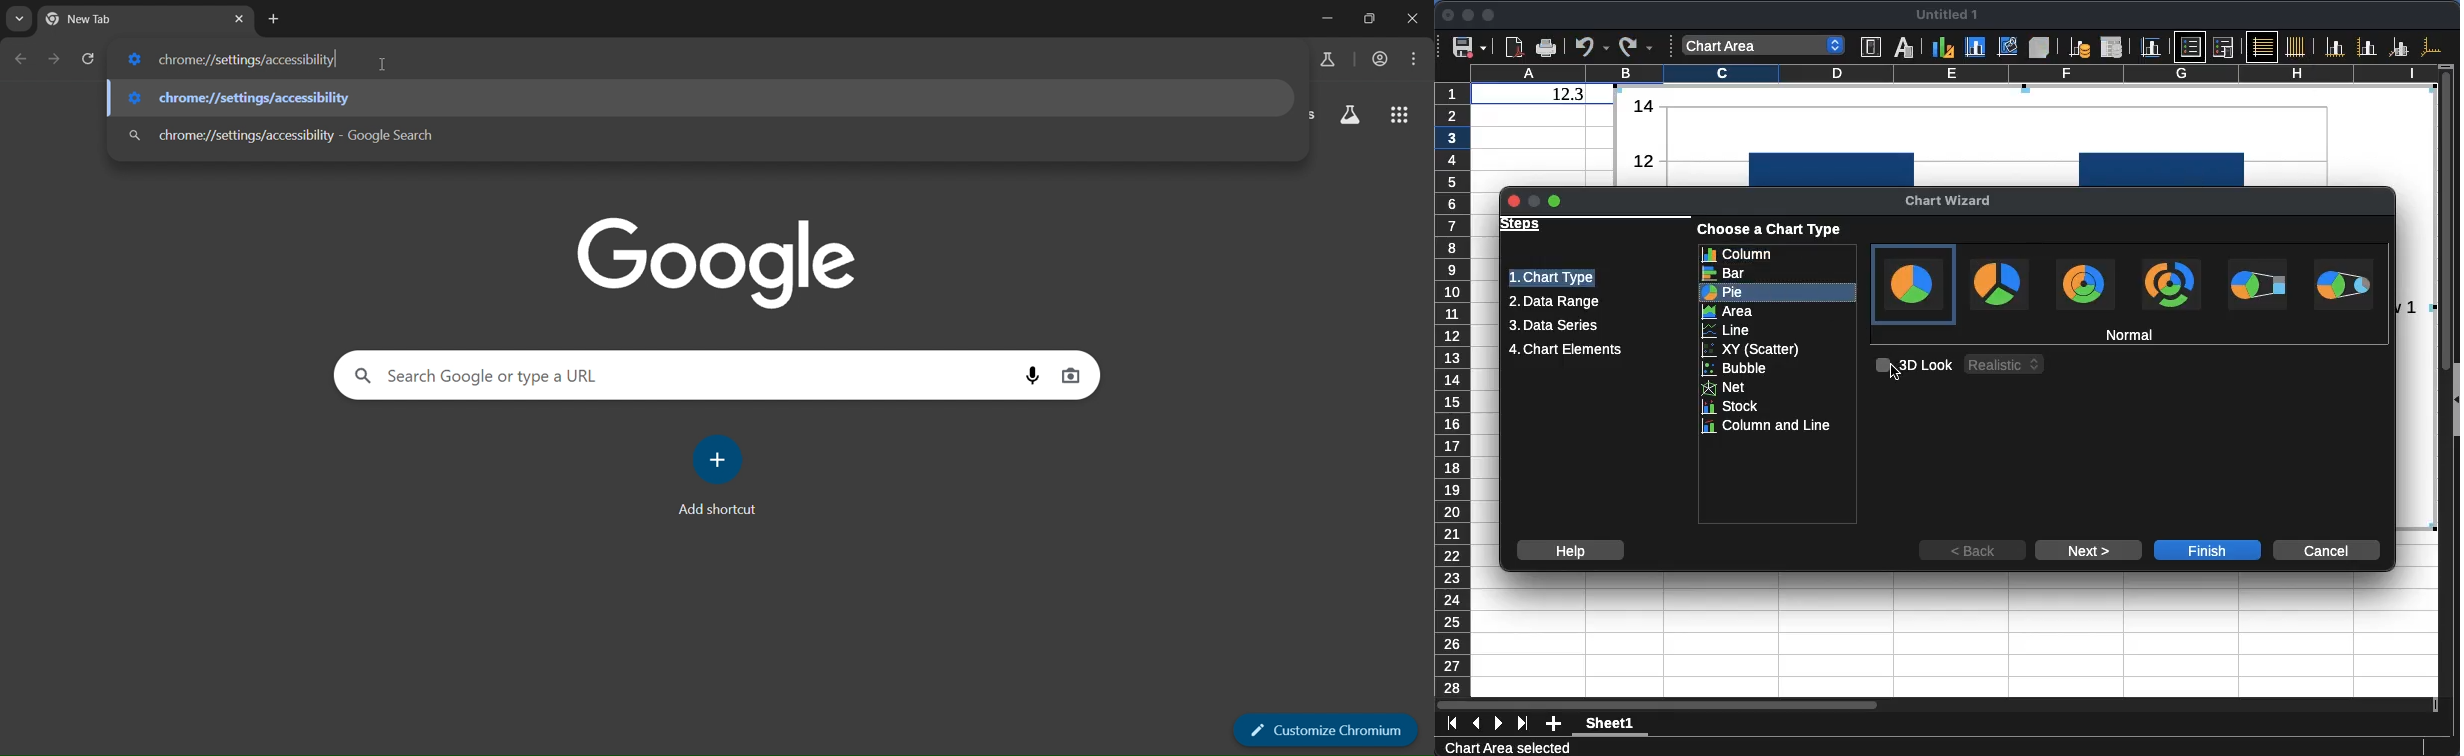 The width and height of the screenshot is (2464, 756). I want to click on Exploded donut chart, so click(2171, 284).